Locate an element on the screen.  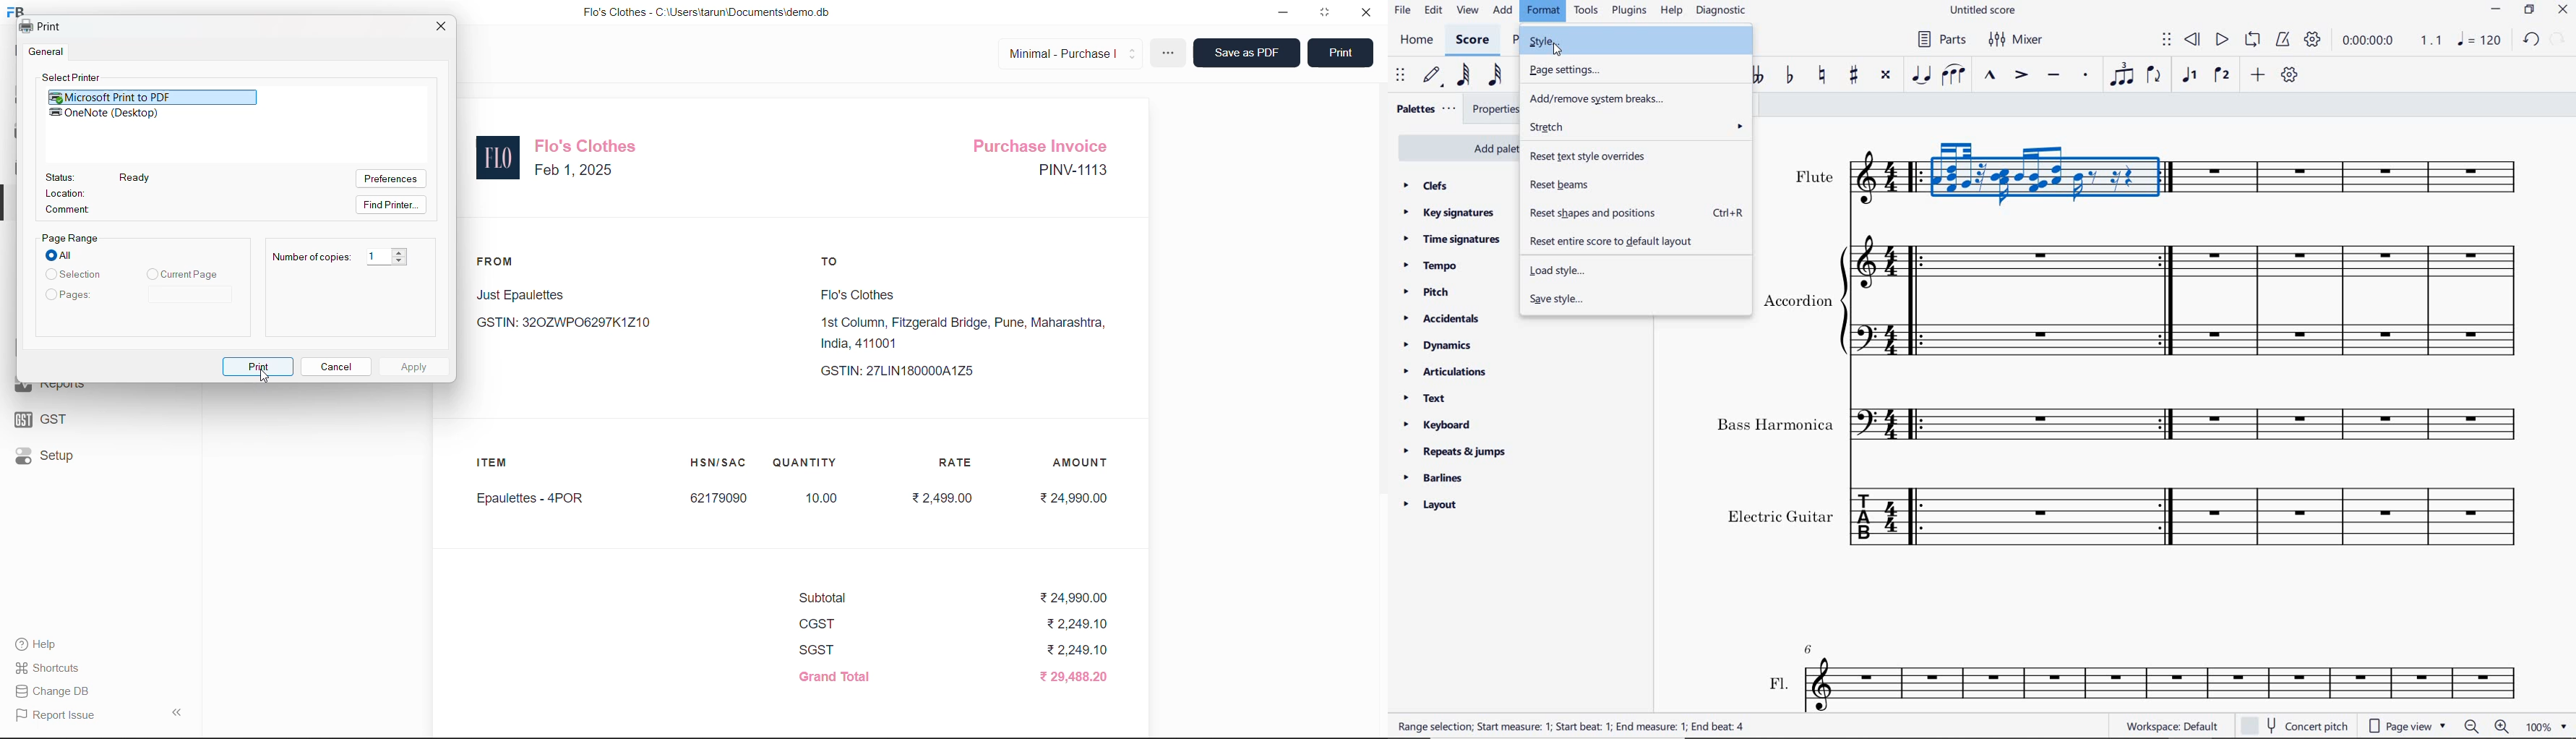
tempo is located at coordinates (1433, 267).